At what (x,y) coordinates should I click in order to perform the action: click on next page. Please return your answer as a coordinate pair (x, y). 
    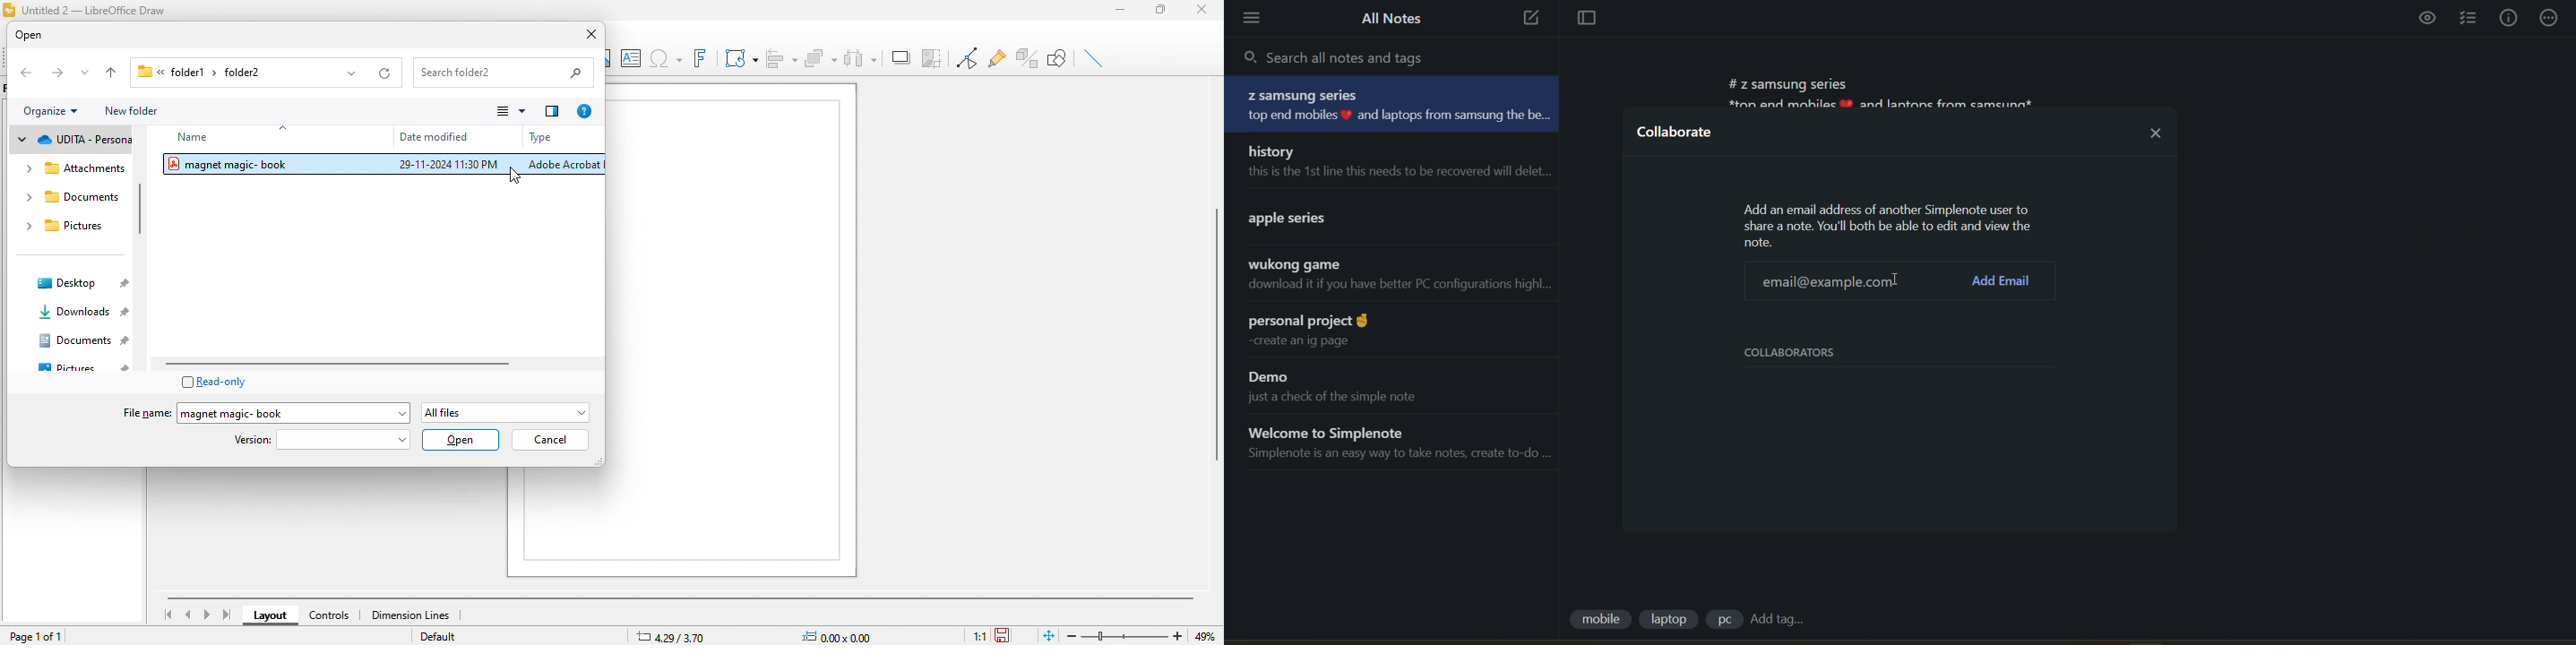
    Looking at the image, I should click on (207, 615).